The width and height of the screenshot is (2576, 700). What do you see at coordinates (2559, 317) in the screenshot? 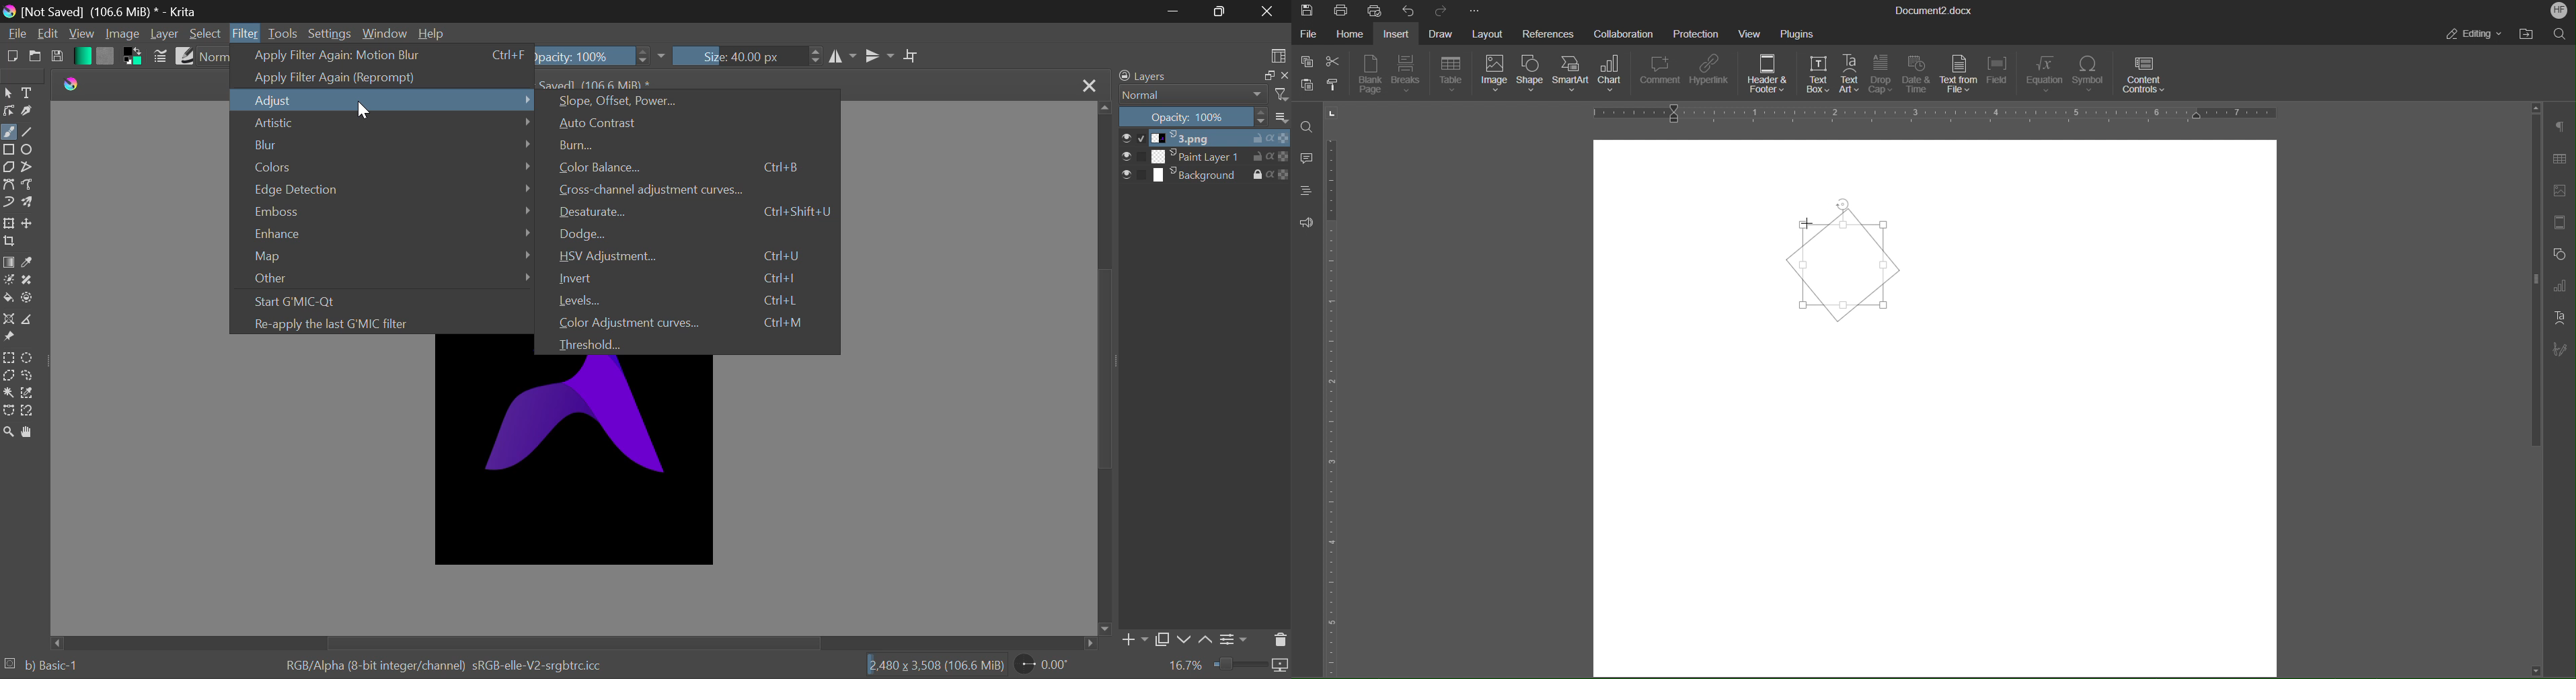
I see `Text Art` at bounding box center [2559, 317].